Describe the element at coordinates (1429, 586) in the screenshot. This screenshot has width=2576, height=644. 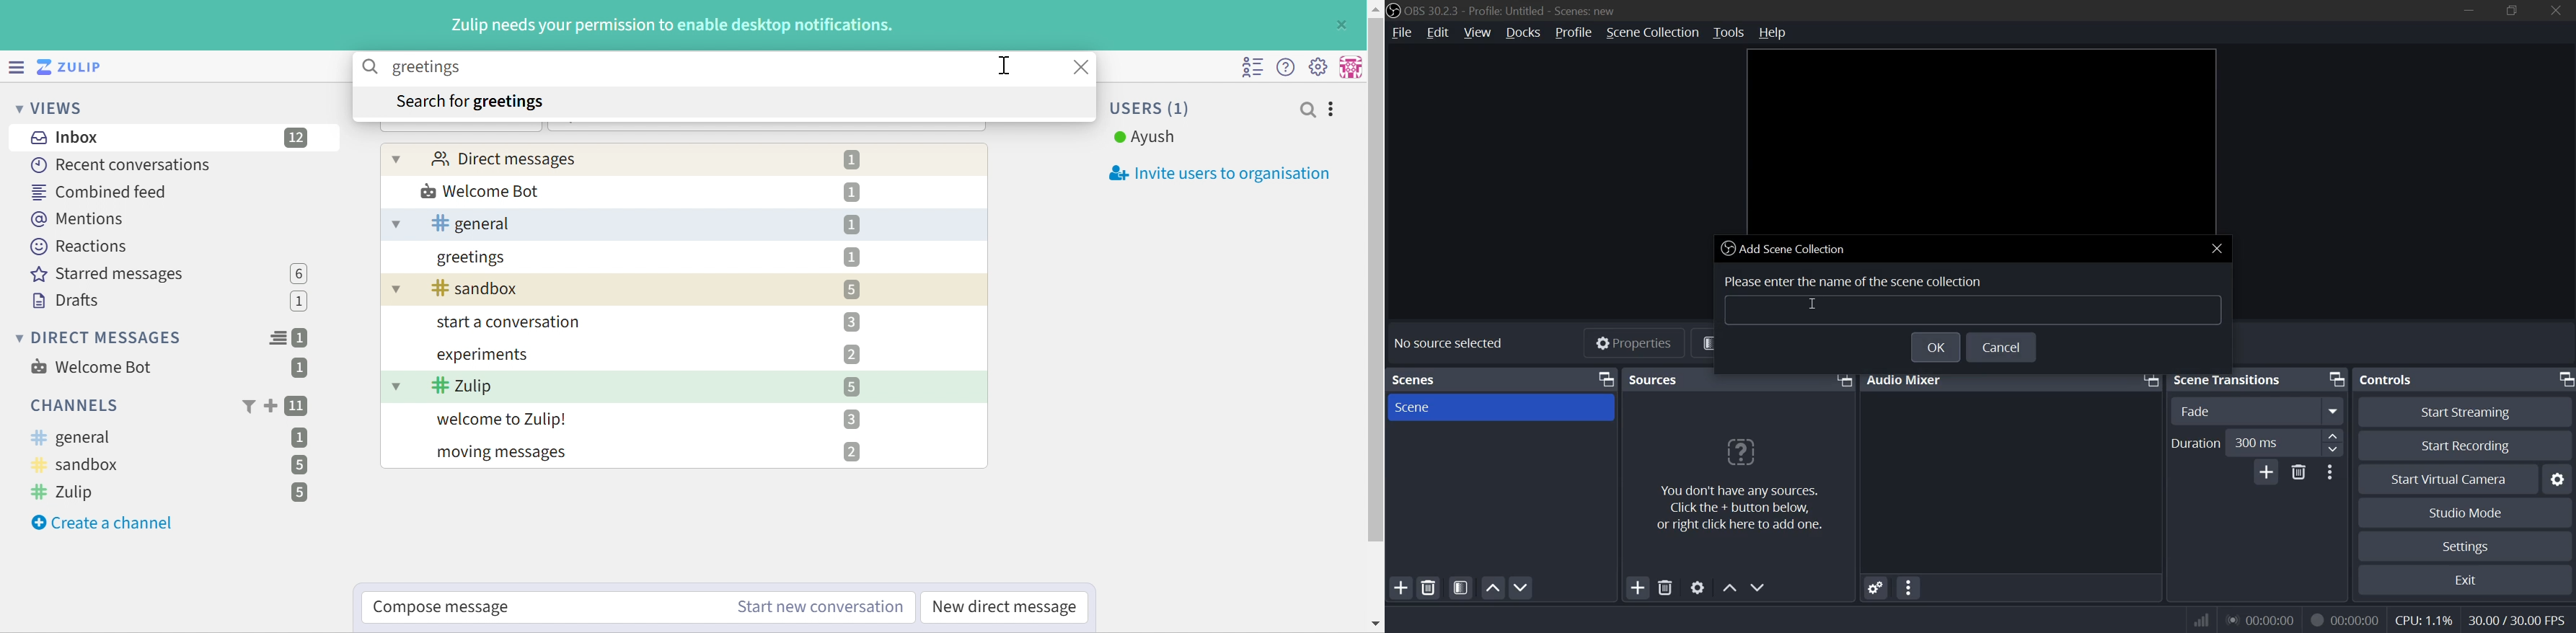
I see `delete source` at that location.